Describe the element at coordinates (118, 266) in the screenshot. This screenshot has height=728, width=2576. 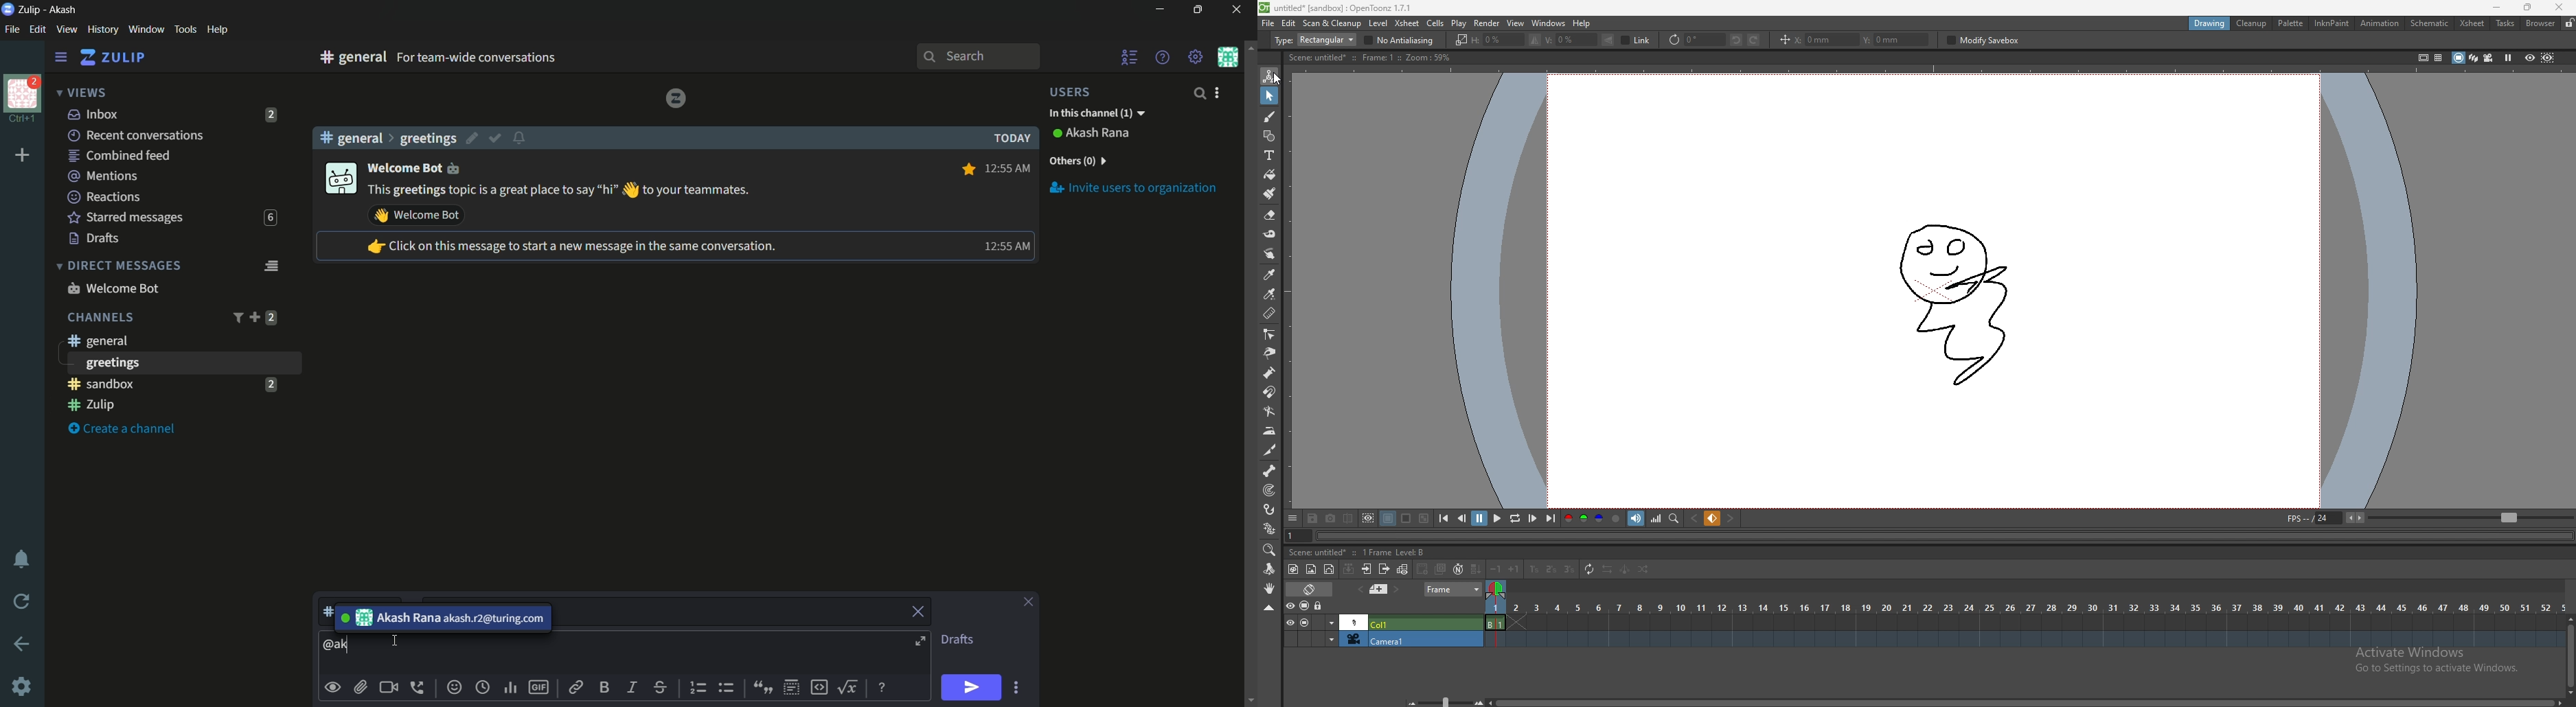
I see `direct messages dropdown` at that location.